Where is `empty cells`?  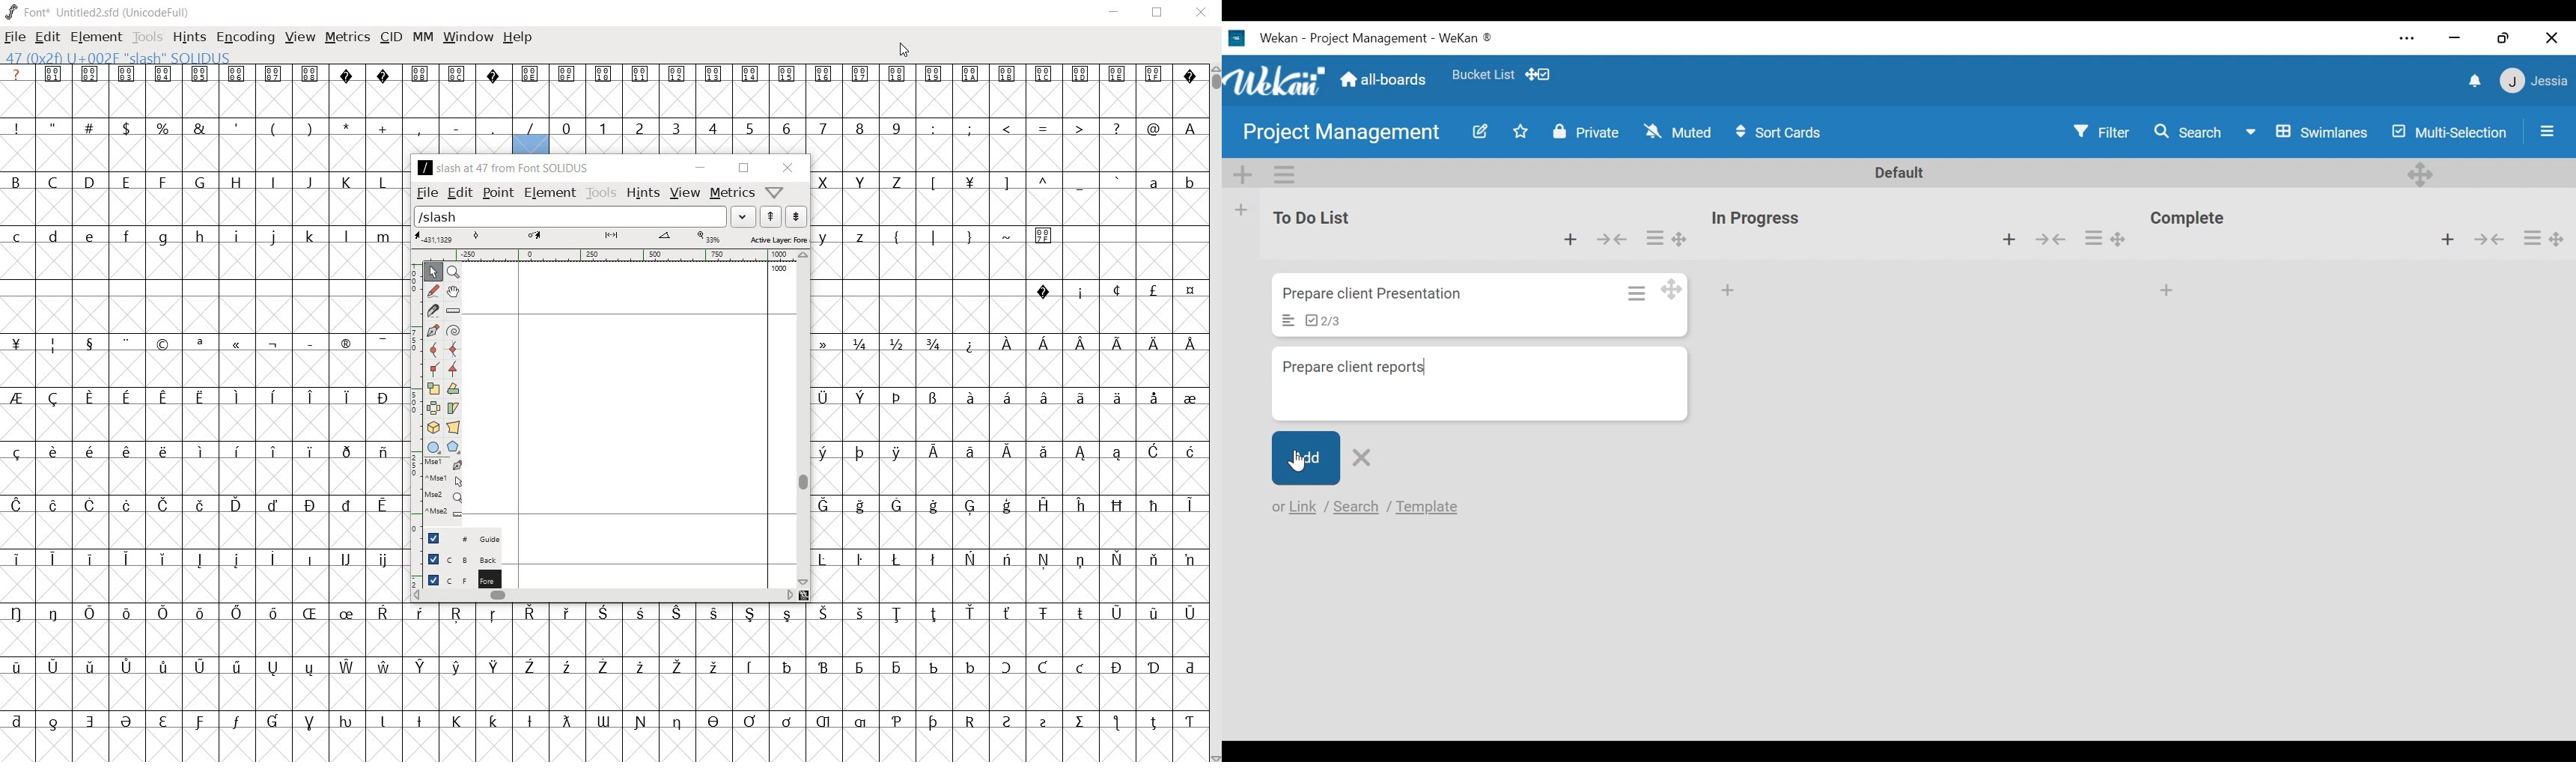 empty cells is located at coordinates (604, 743).